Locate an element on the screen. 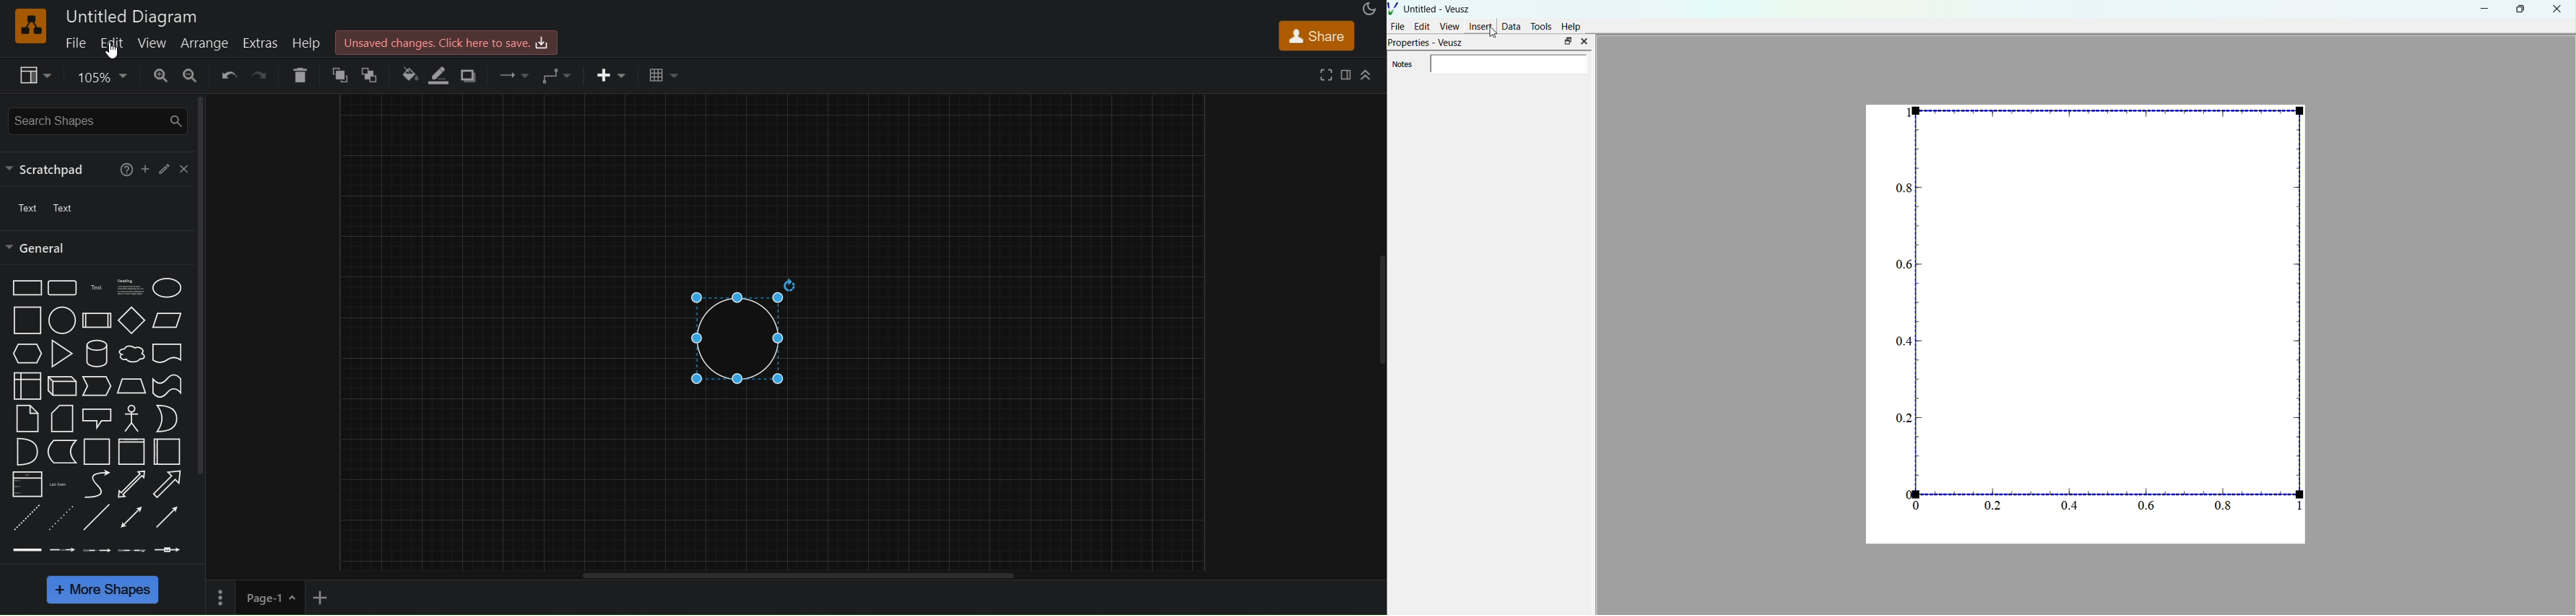 The image size is (2576, 616). process is located at coordinates (95, 320).